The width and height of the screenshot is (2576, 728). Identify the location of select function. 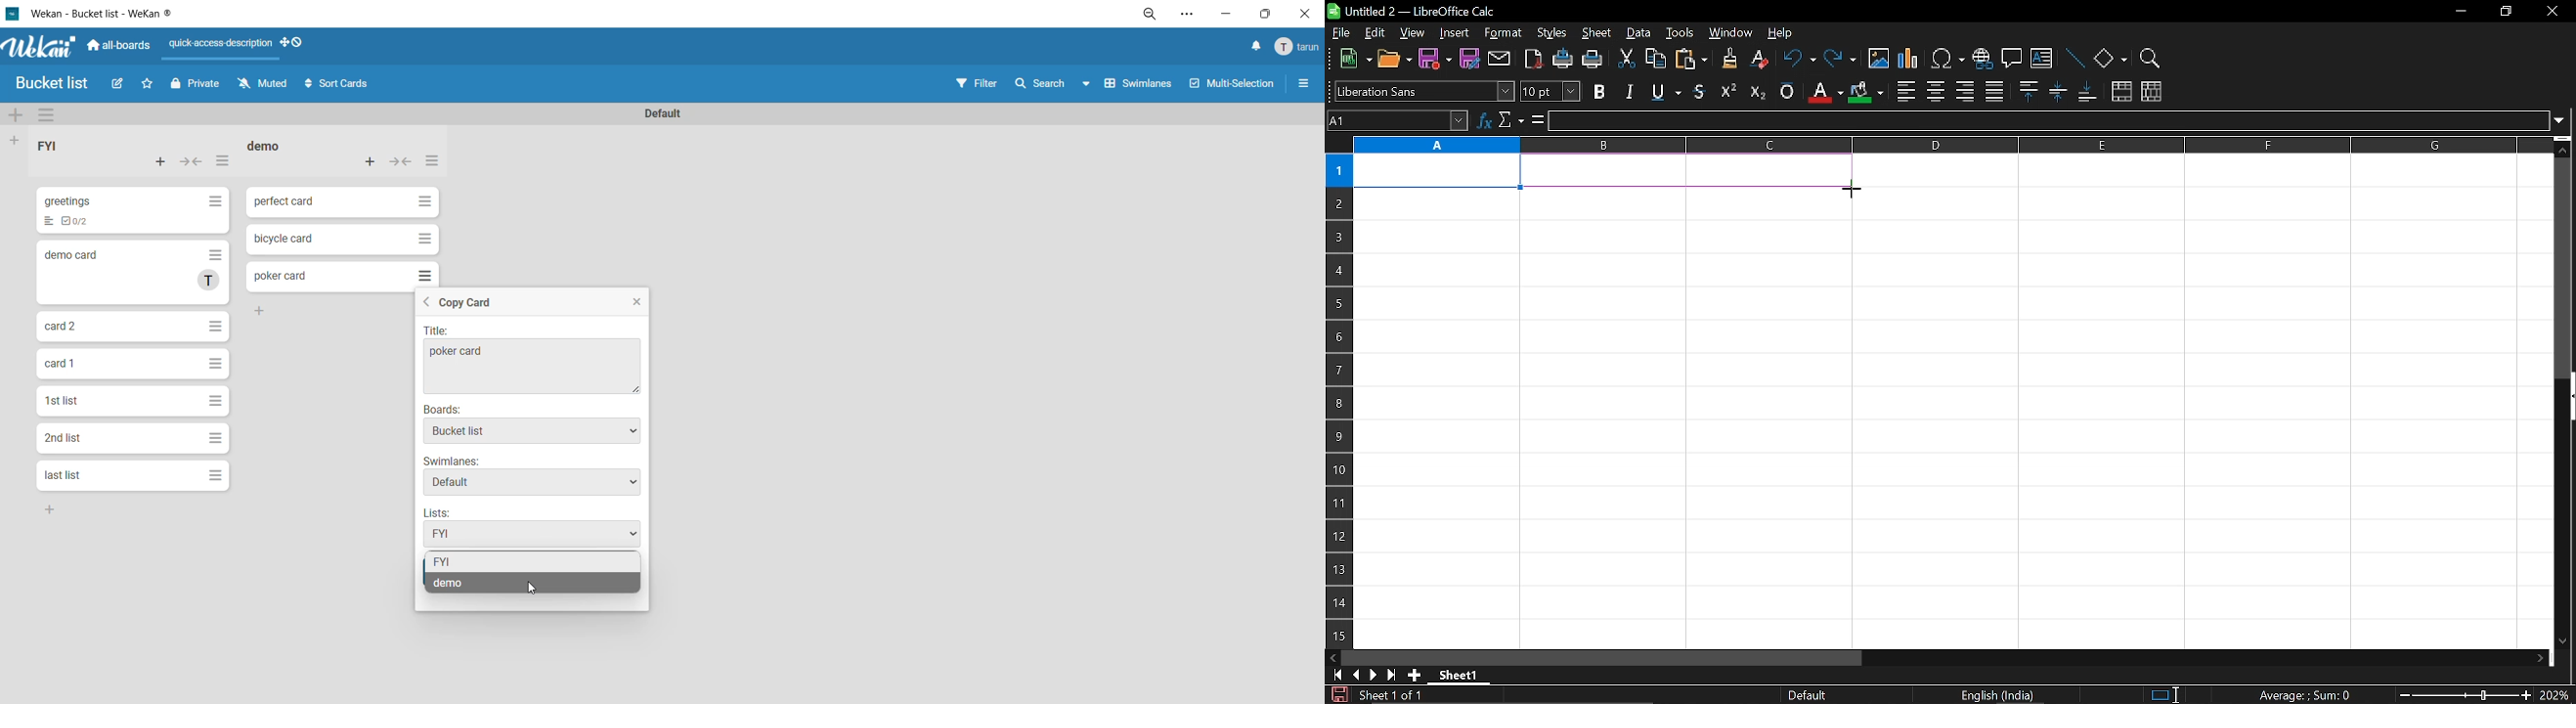
(1510, 121).